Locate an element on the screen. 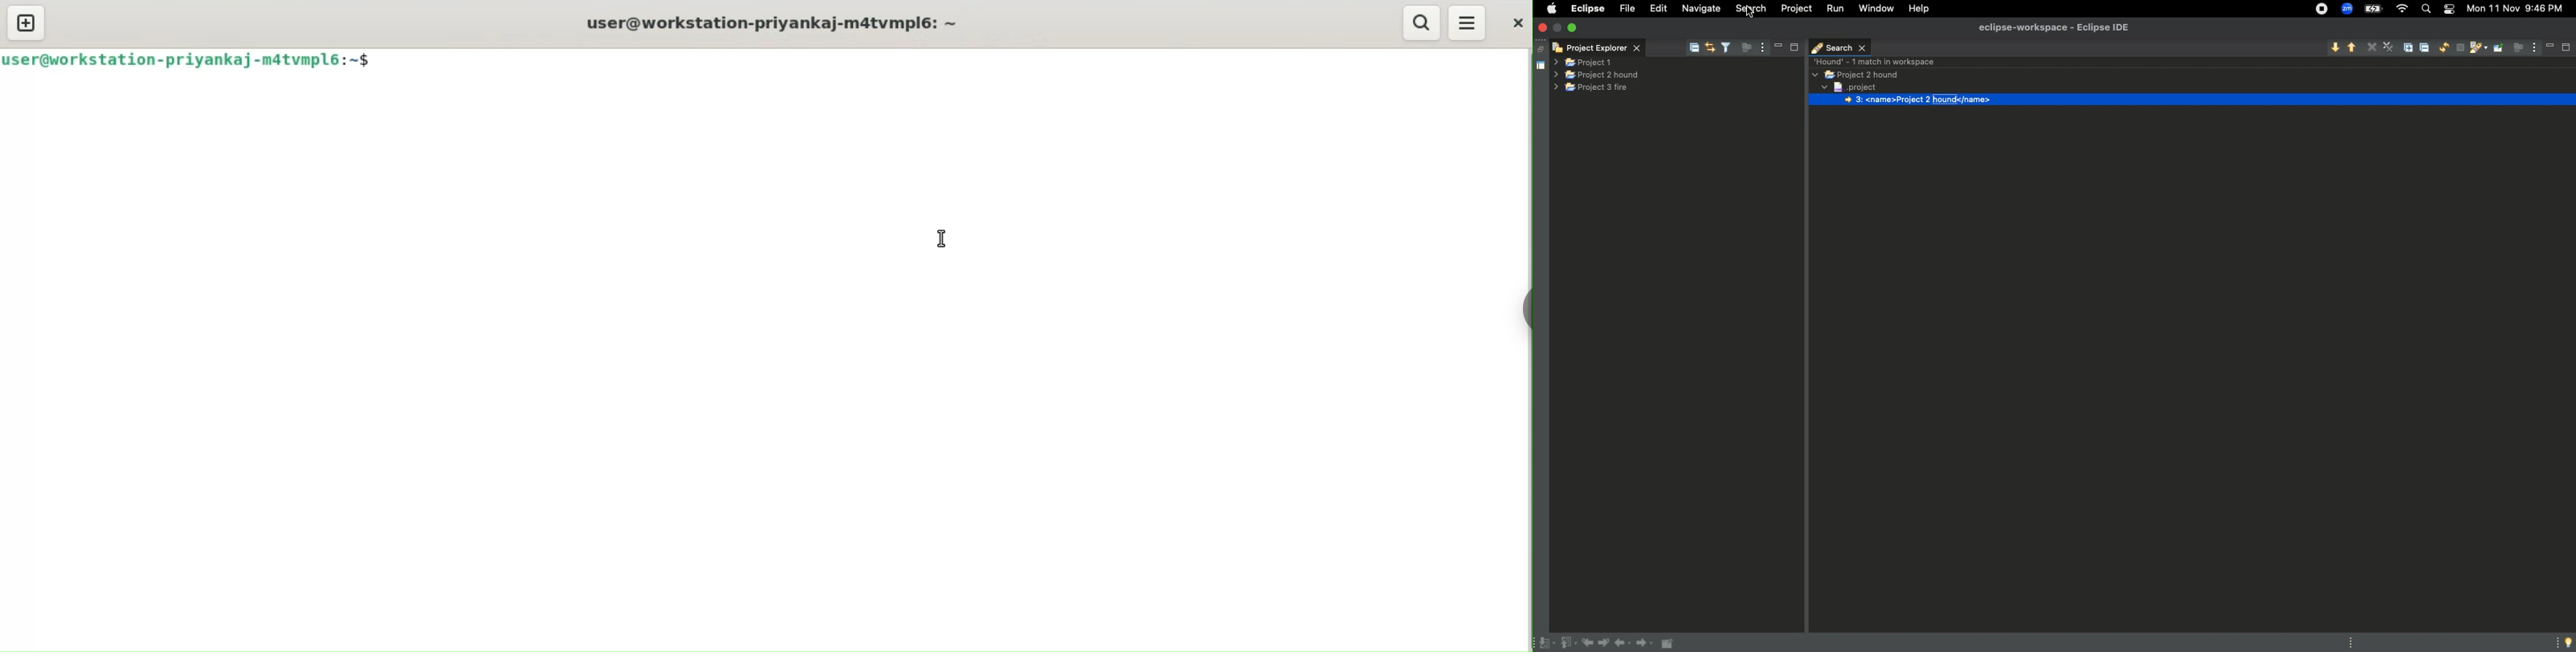  Charge is located at coordinates (2373, 9).